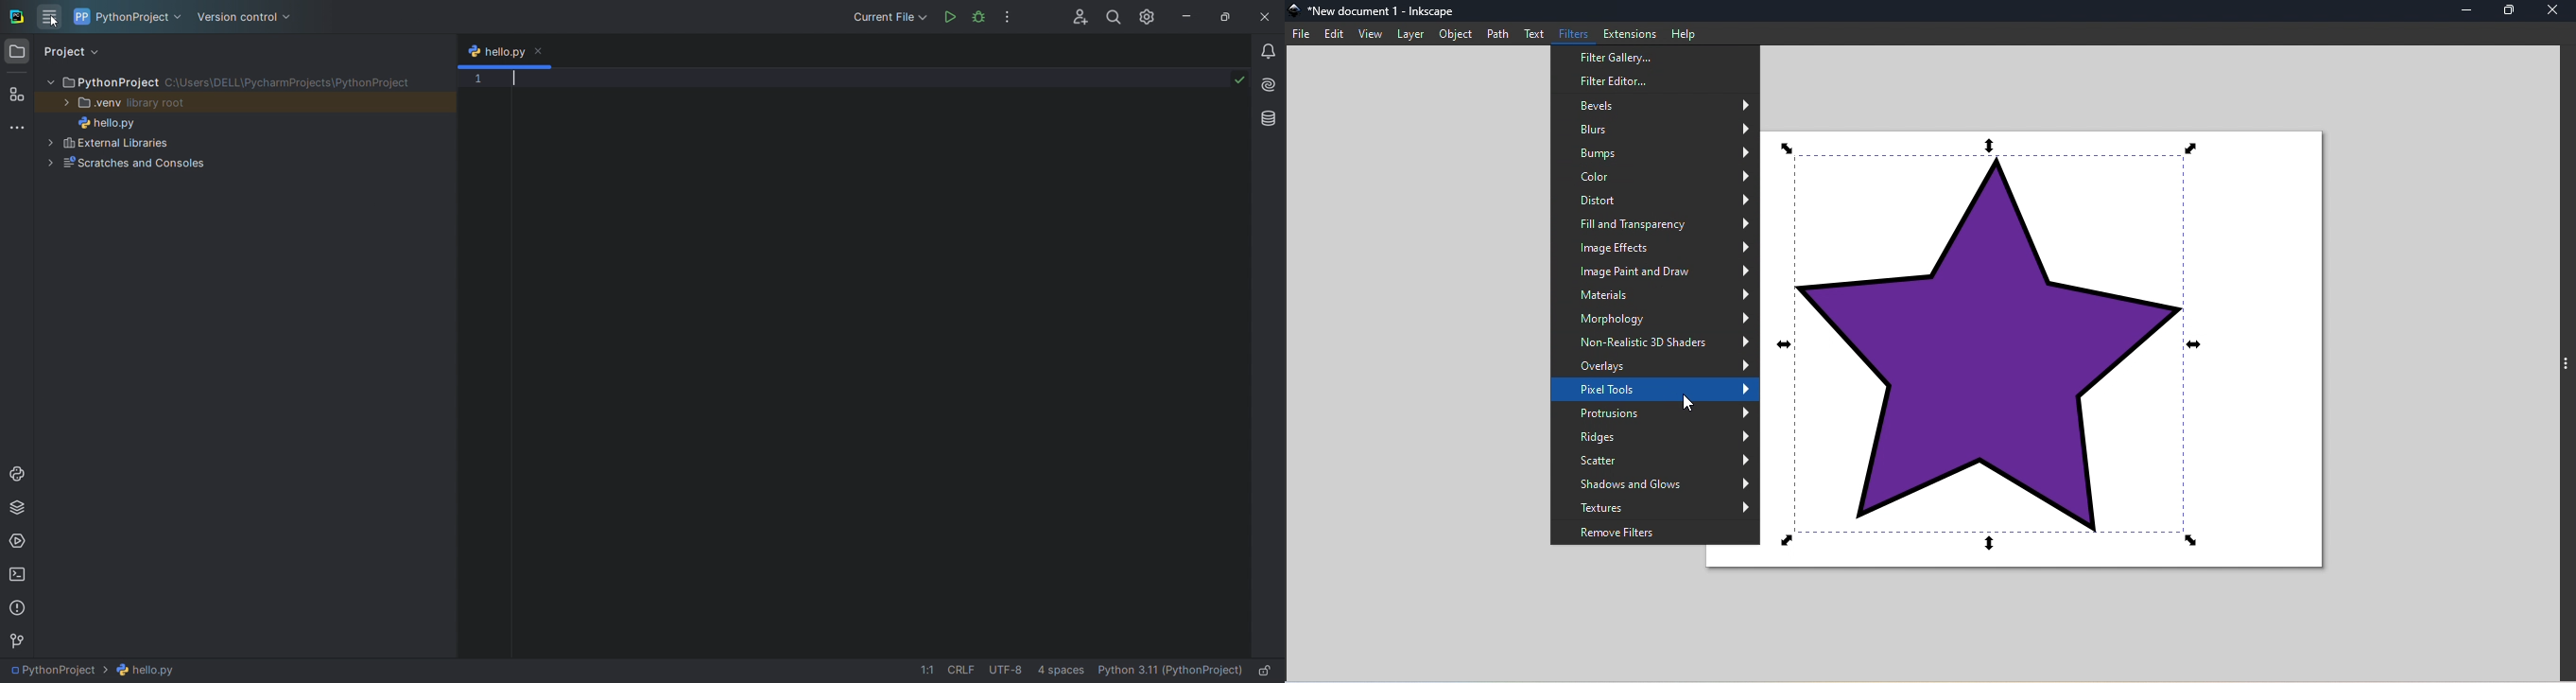 This screenshot has width=2576, height=700. I want to click on Canvas with object star, so click(2054, 349).